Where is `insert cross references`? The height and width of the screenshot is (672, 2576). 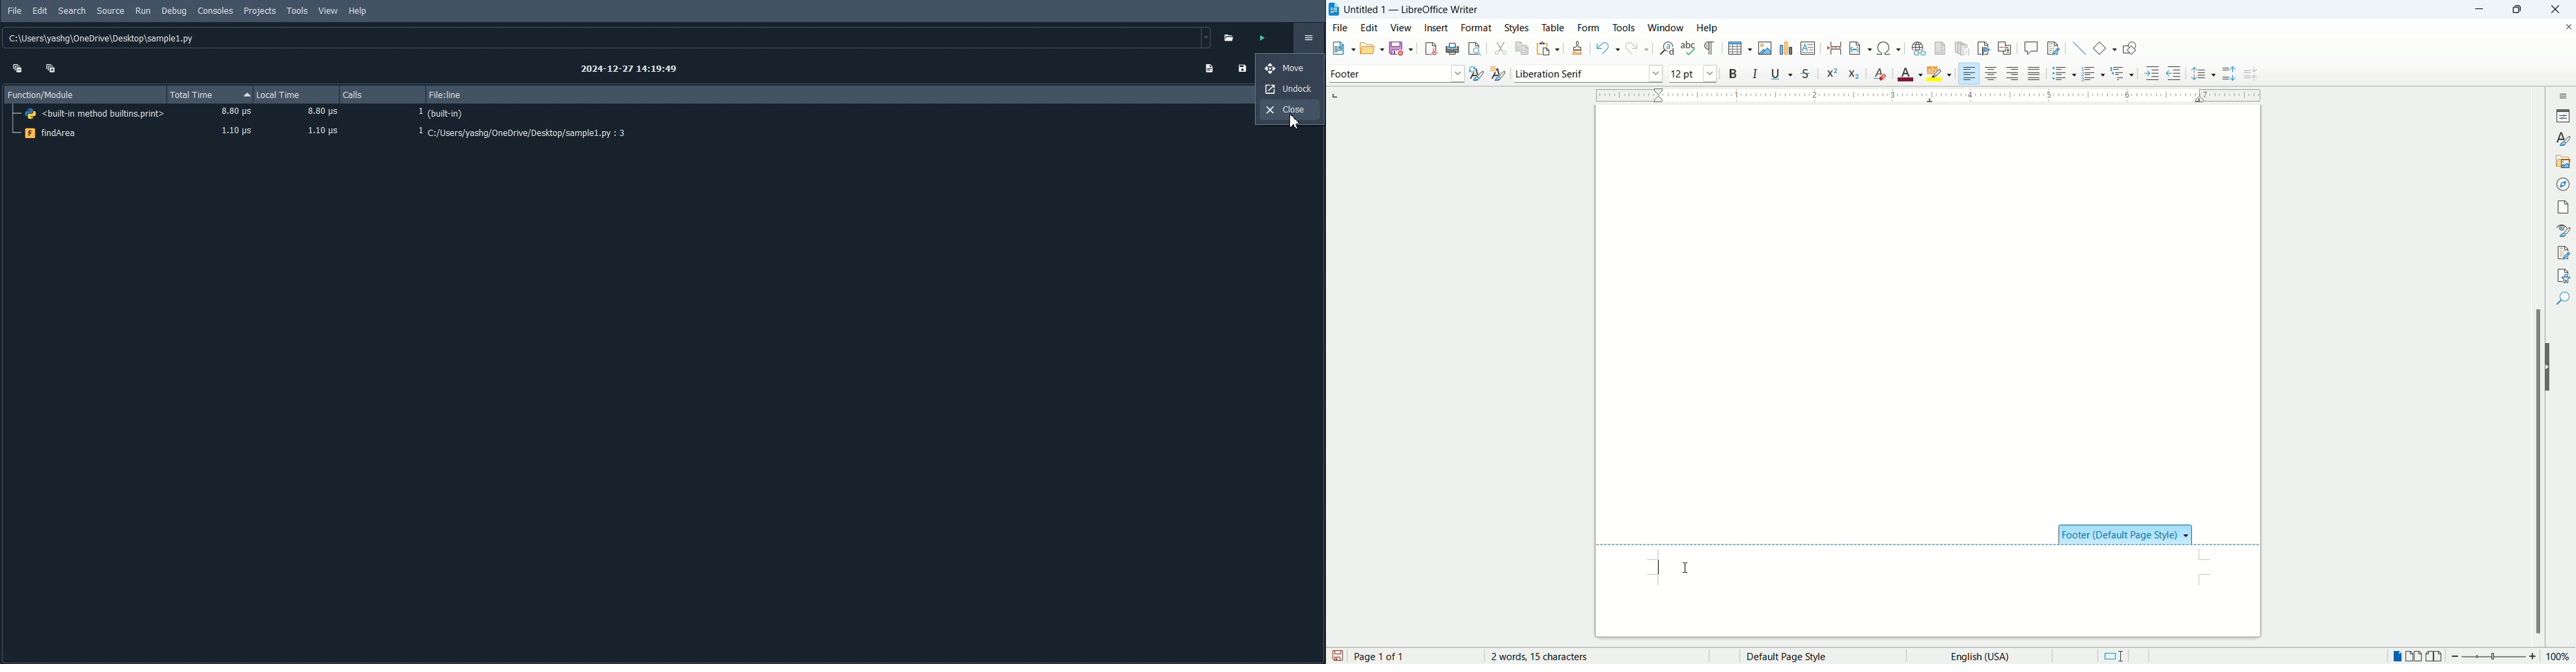
insert cross references is located at coordinates (2005, 49).